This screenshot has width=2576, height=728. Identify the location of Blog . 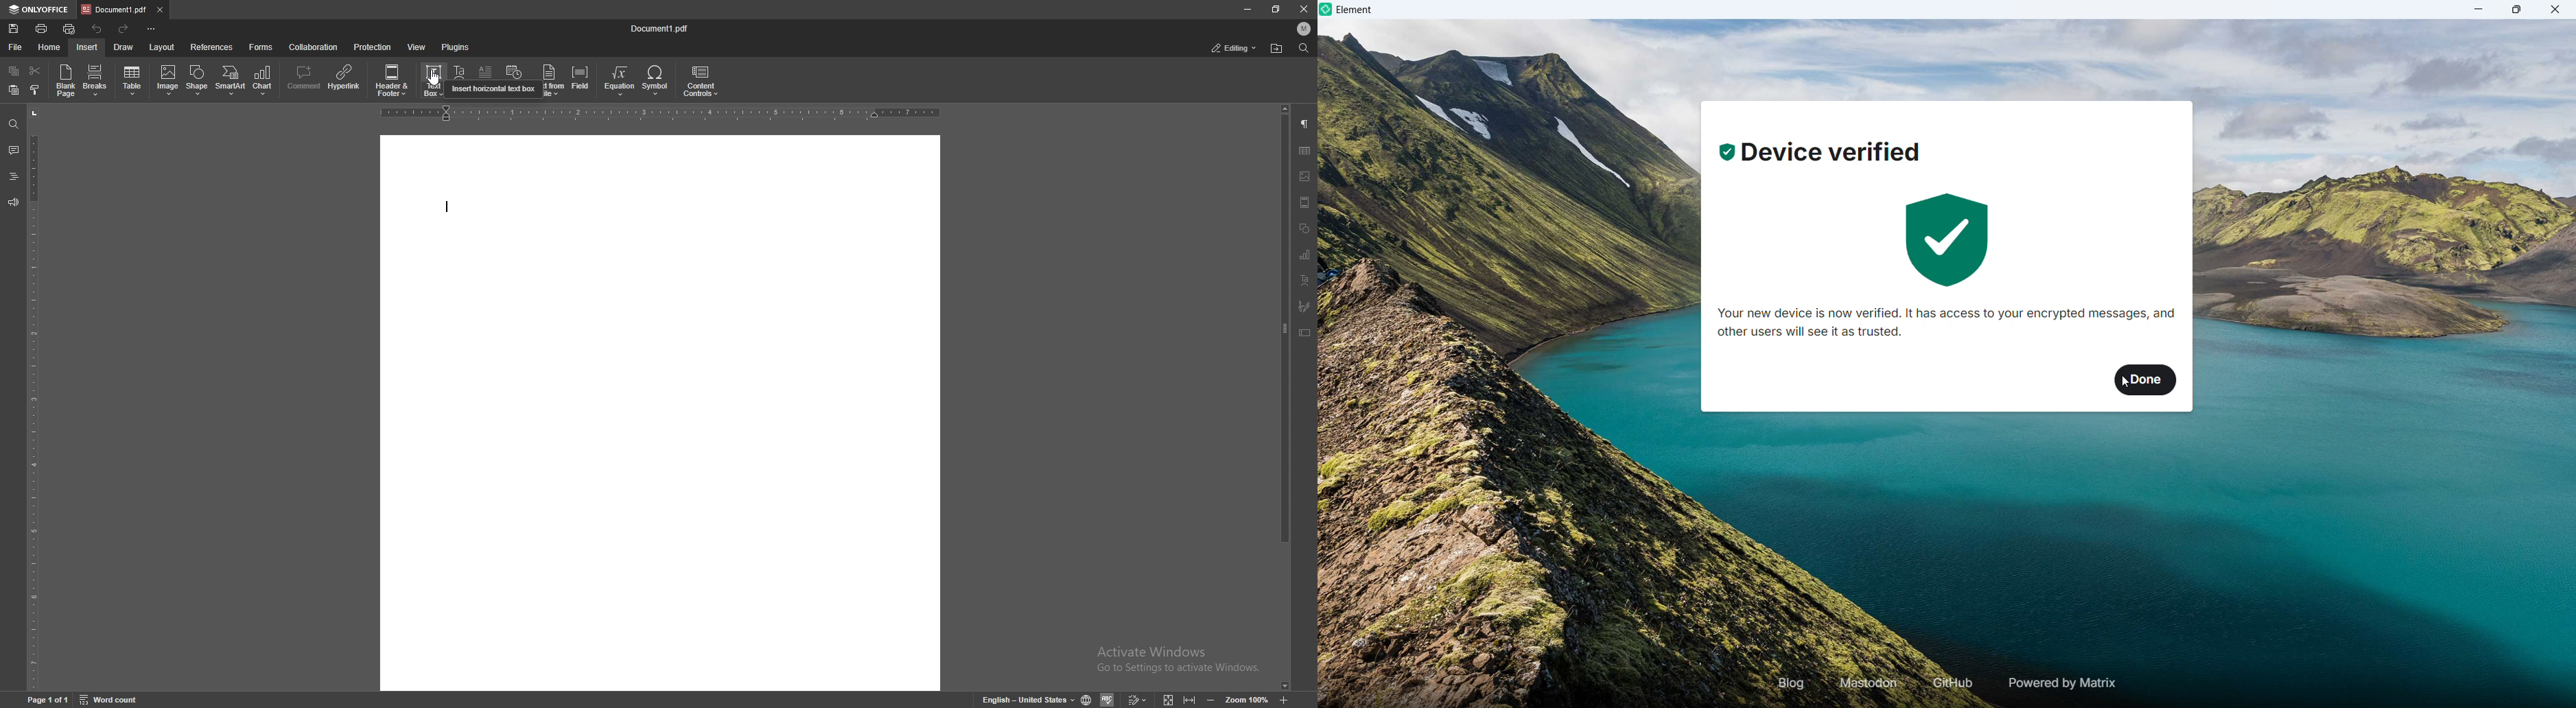
(1792, 682).